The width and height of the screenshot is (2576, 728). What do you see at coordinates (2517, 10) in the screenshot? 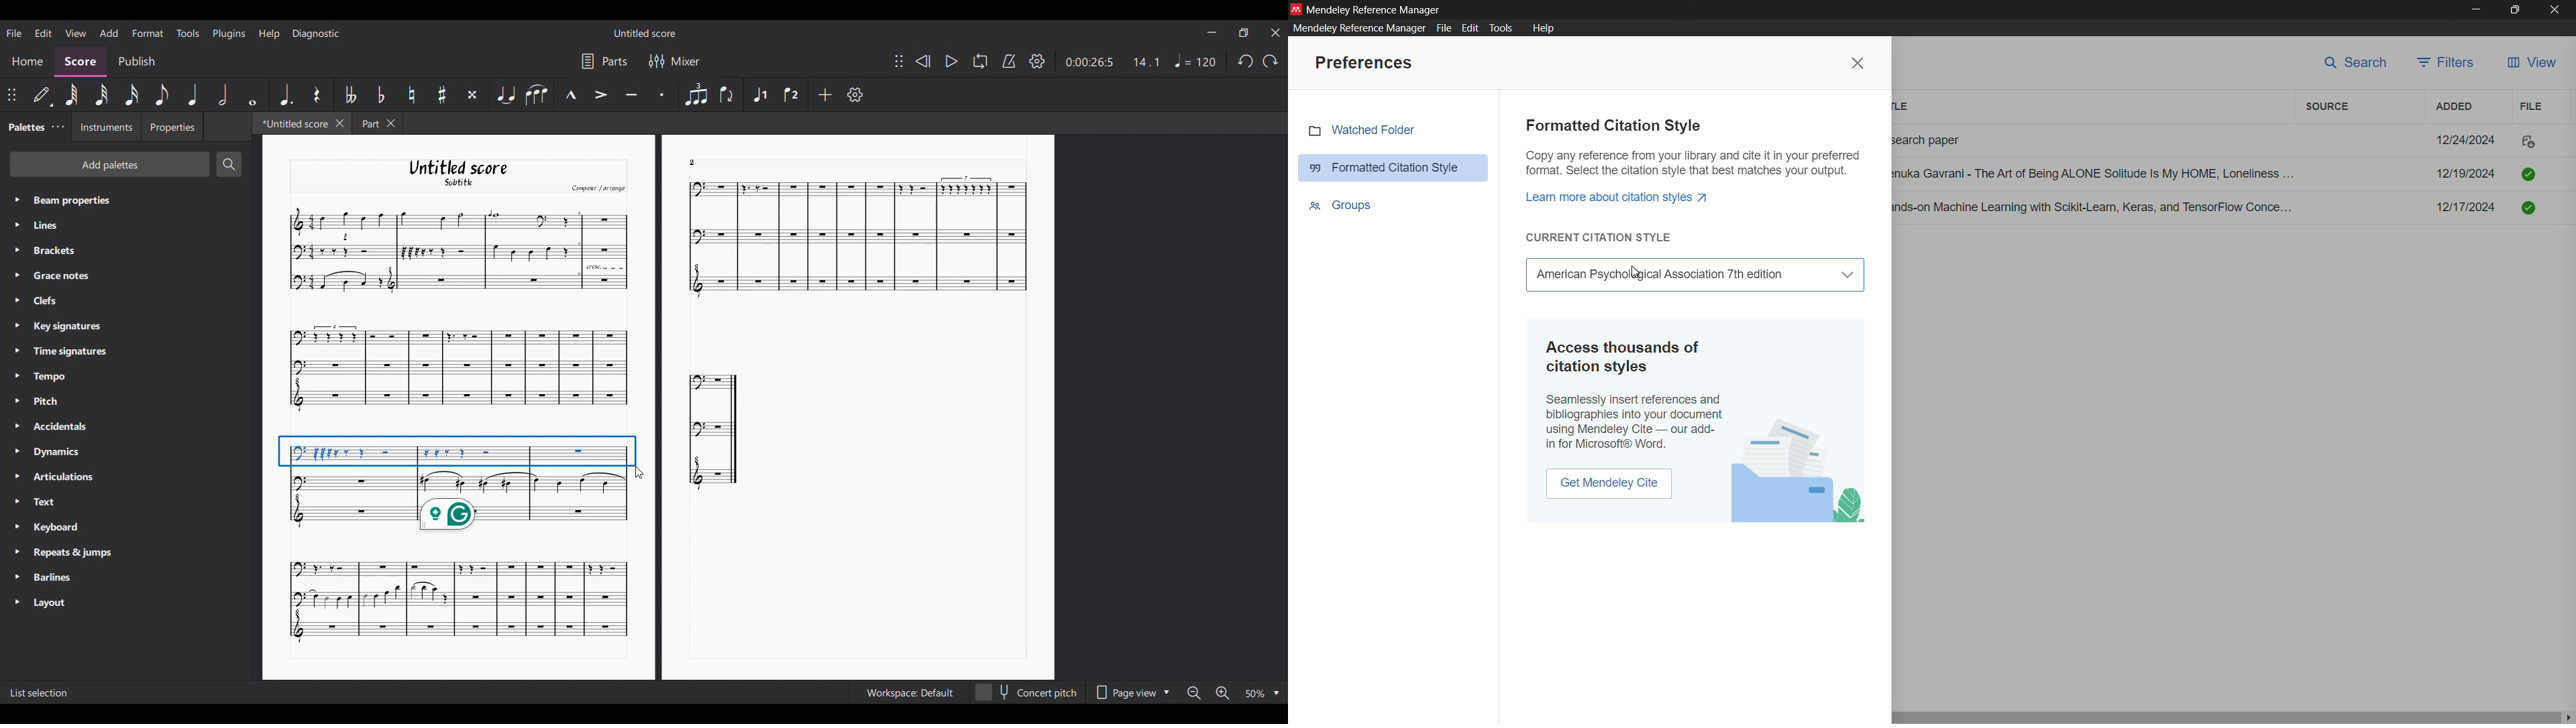
I see `maximize` at bounding box center [2517, 10].